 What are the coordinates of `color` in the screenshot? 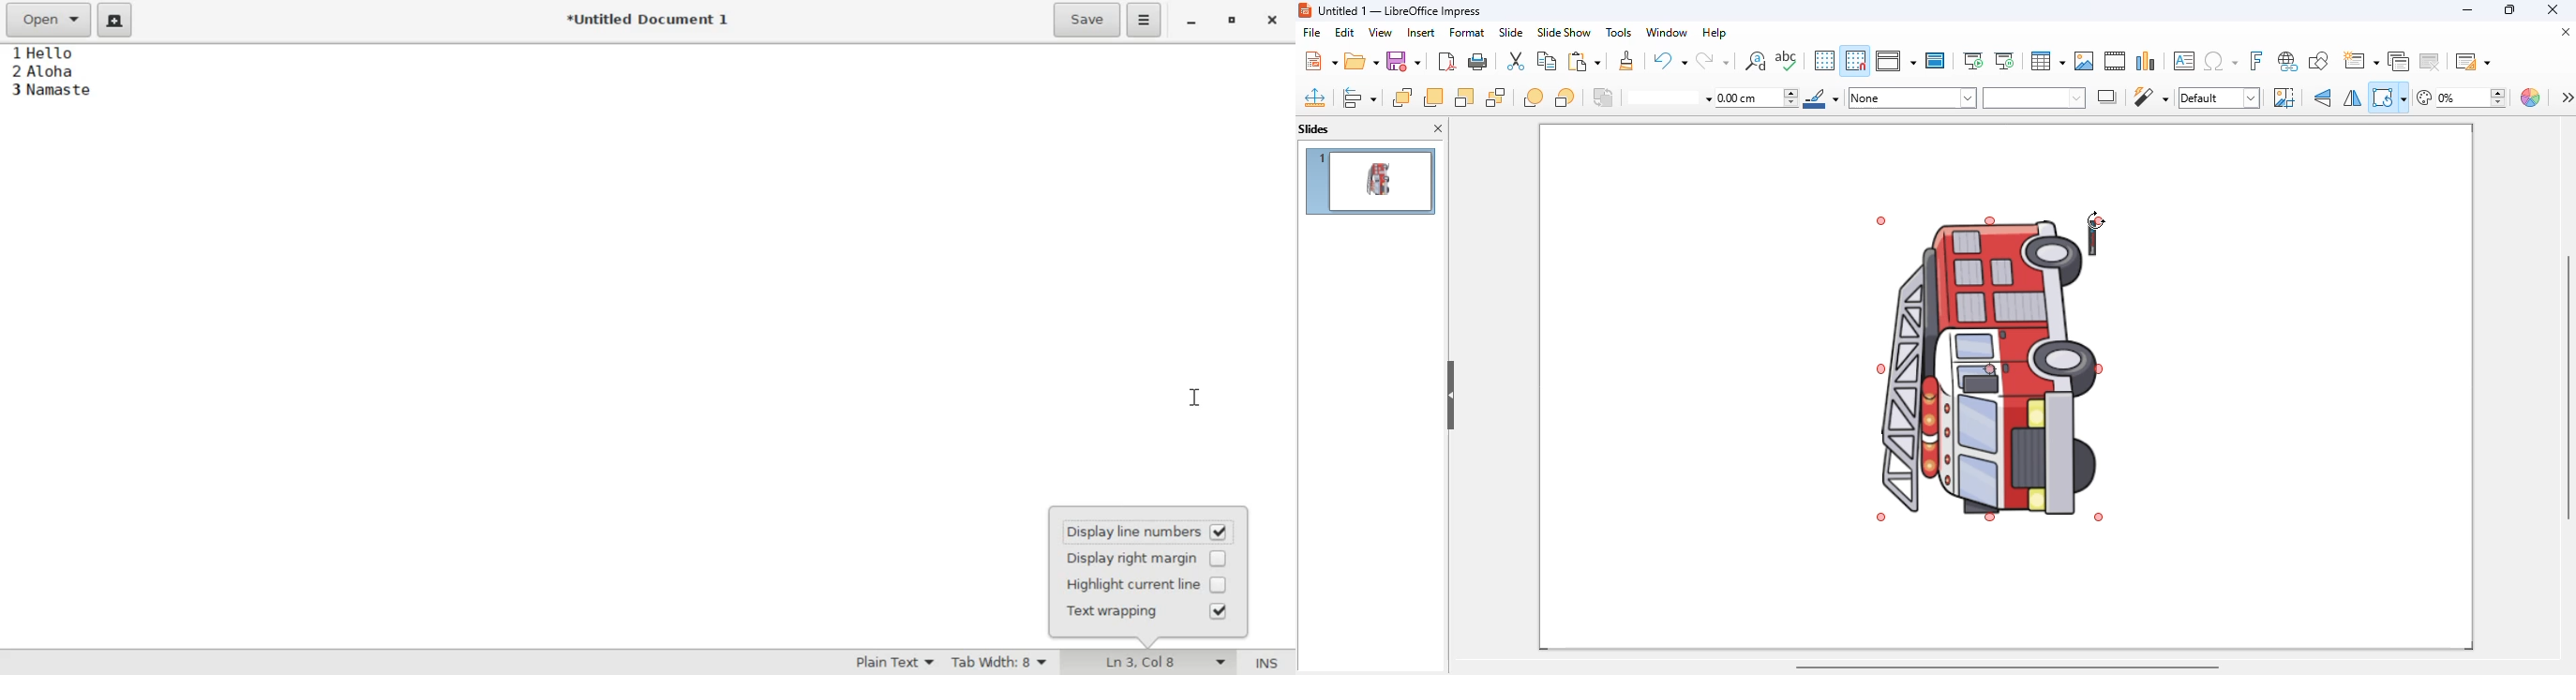 It's located at (2532, 98).